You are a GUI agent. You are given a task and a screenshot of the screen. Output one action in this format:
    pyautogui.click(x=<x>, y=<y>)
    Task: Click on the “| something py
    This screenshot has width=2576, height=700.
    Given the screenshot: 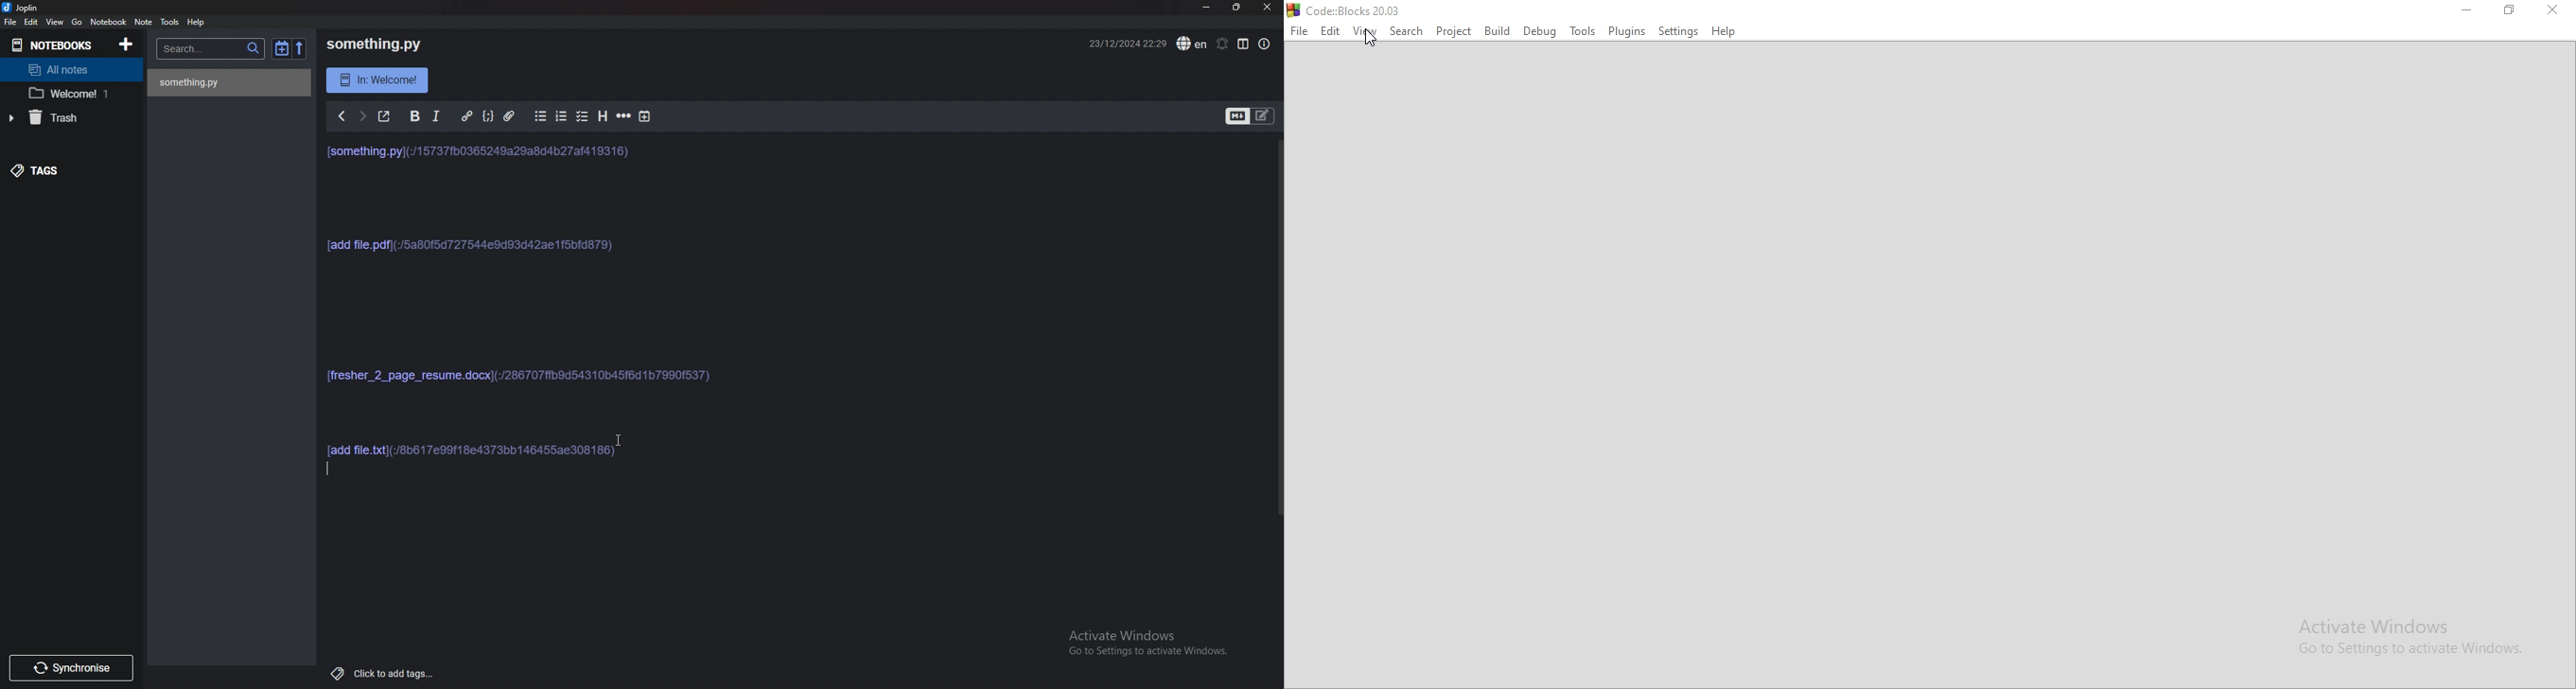 What is the action you would take?
    pyautogui.click(x=207, y=83)
    